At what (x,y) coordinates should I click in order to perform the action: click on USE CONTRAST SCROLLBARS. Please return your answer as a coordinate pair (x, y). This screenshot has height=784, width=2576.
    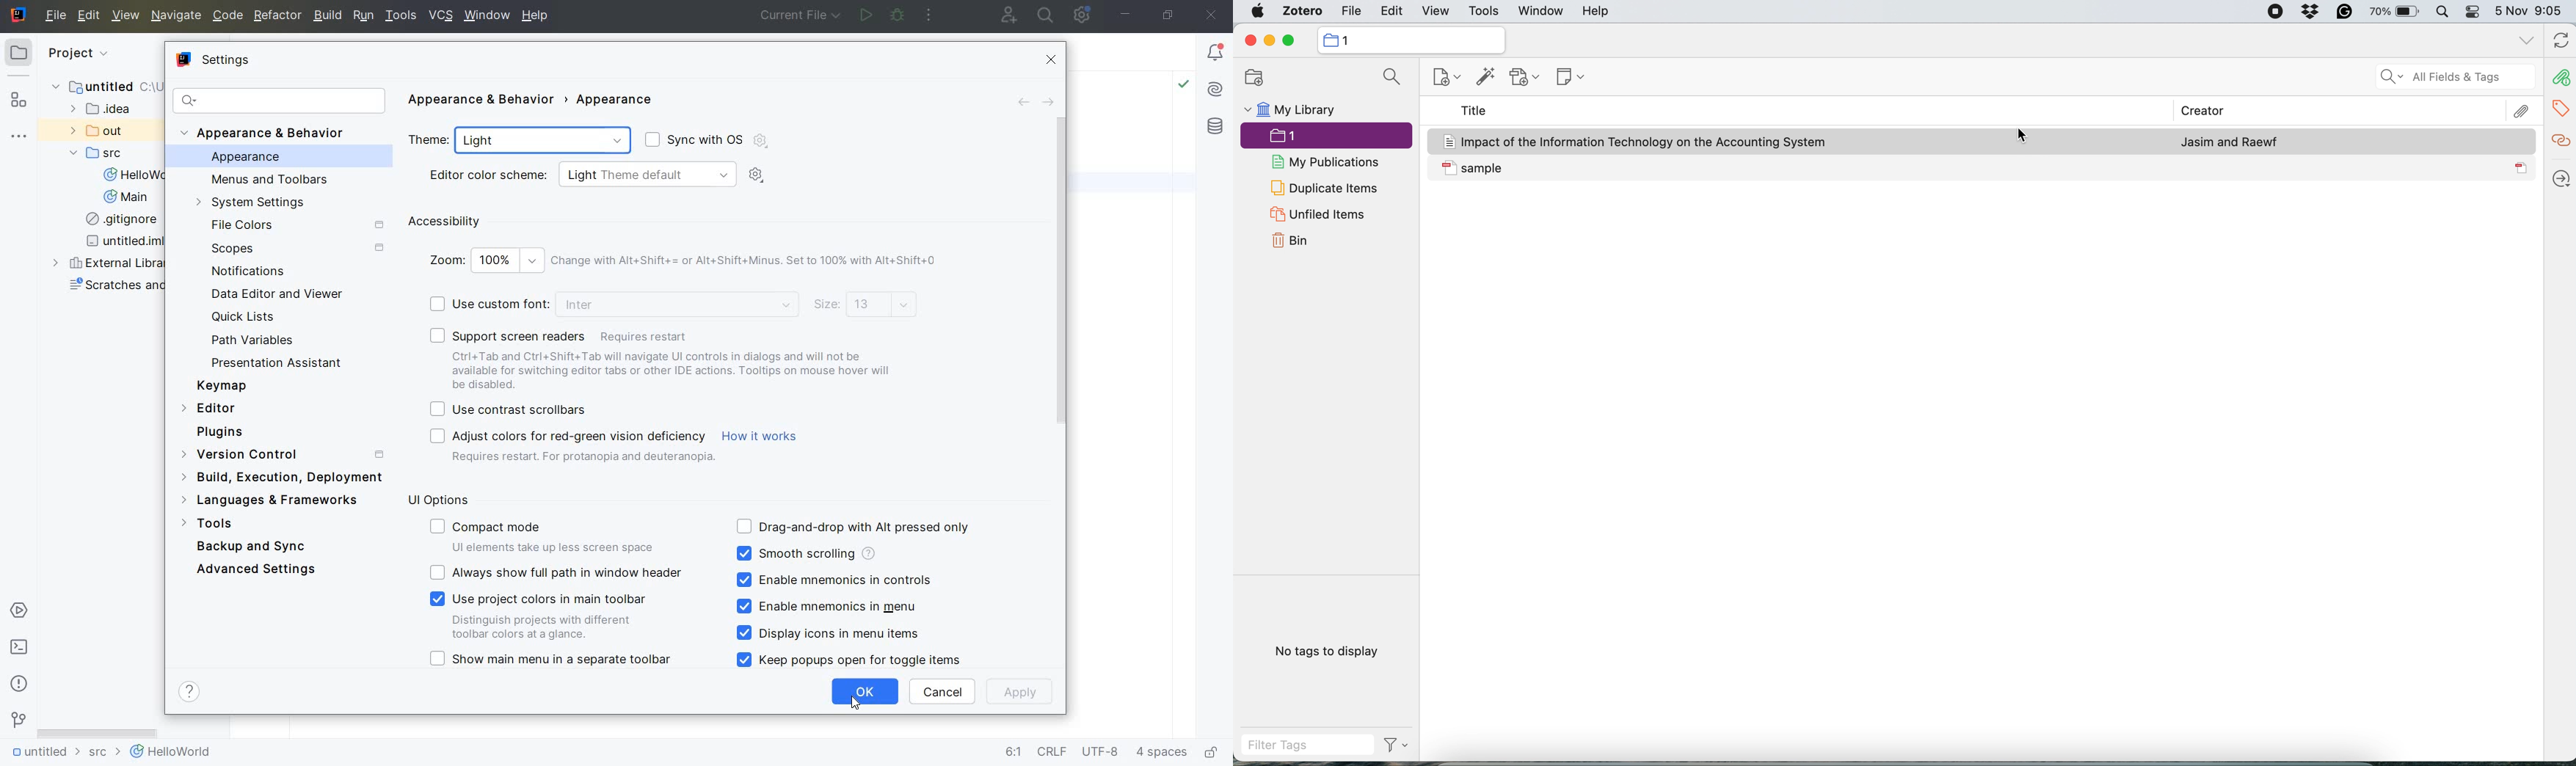
    Looking at the image, I should click on (513, 408).